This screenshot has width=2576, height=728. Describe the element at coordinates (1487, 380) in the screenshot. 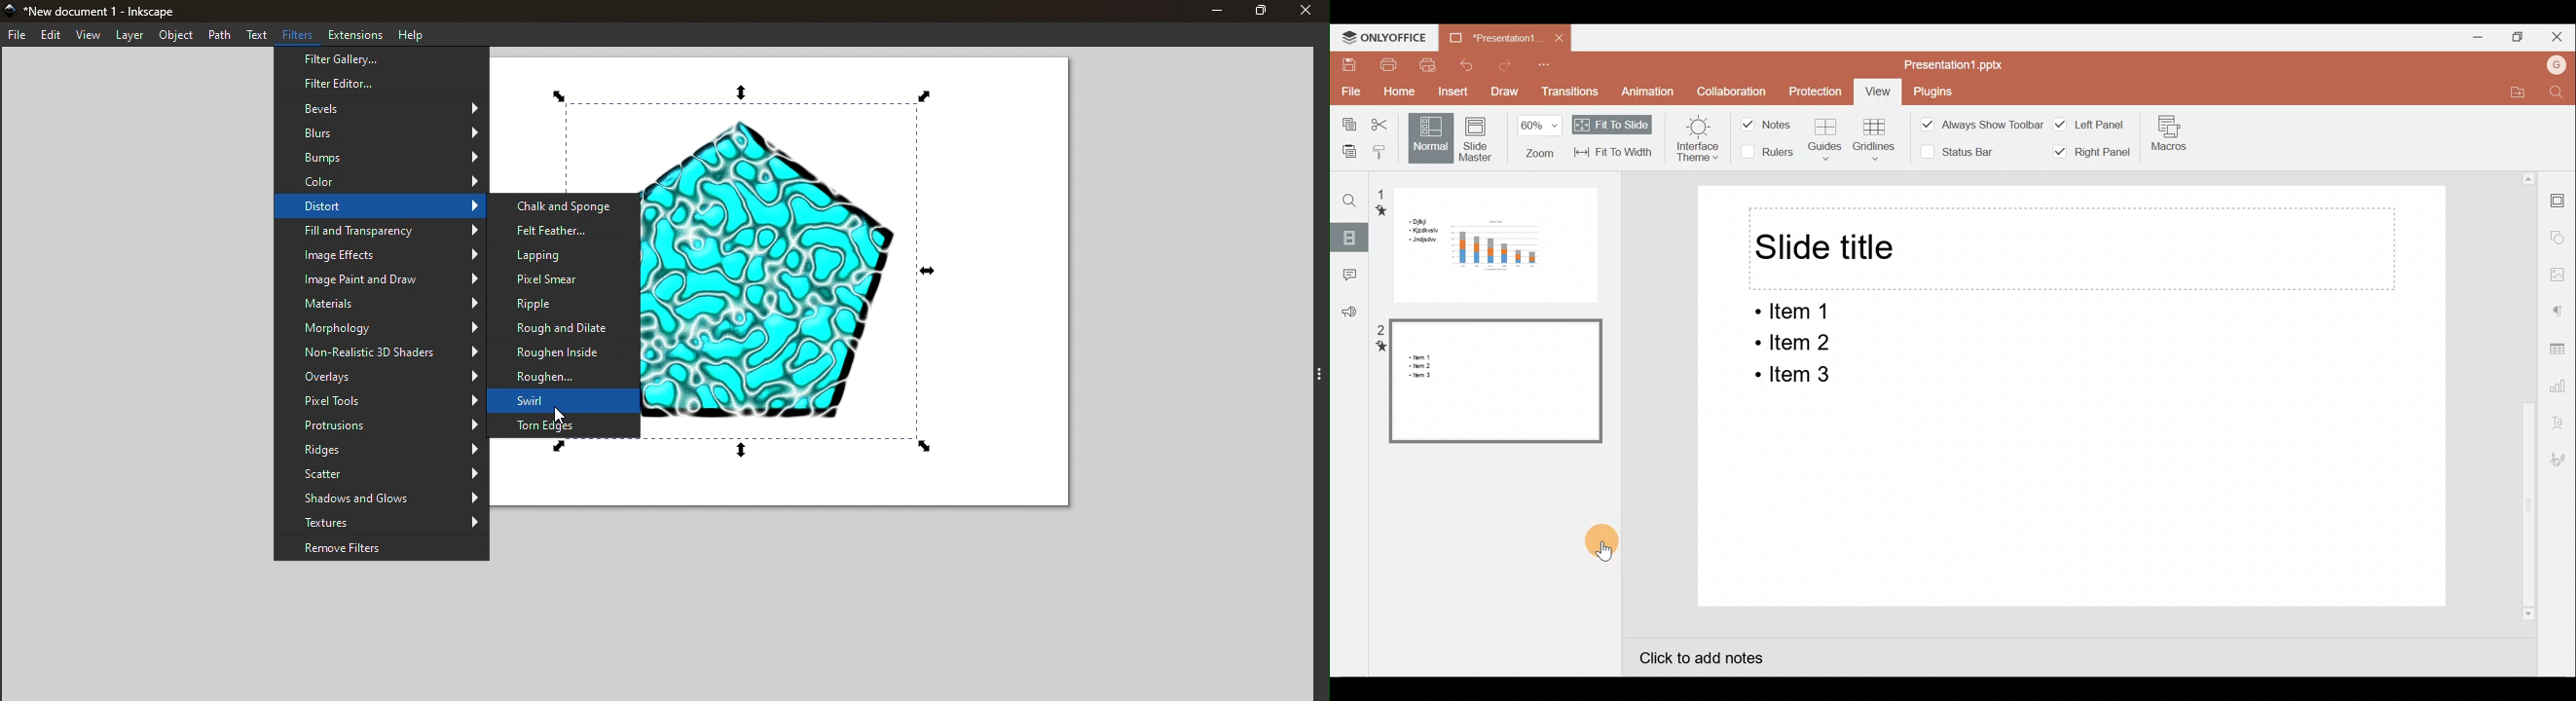

I see `Slide 1` at that location.